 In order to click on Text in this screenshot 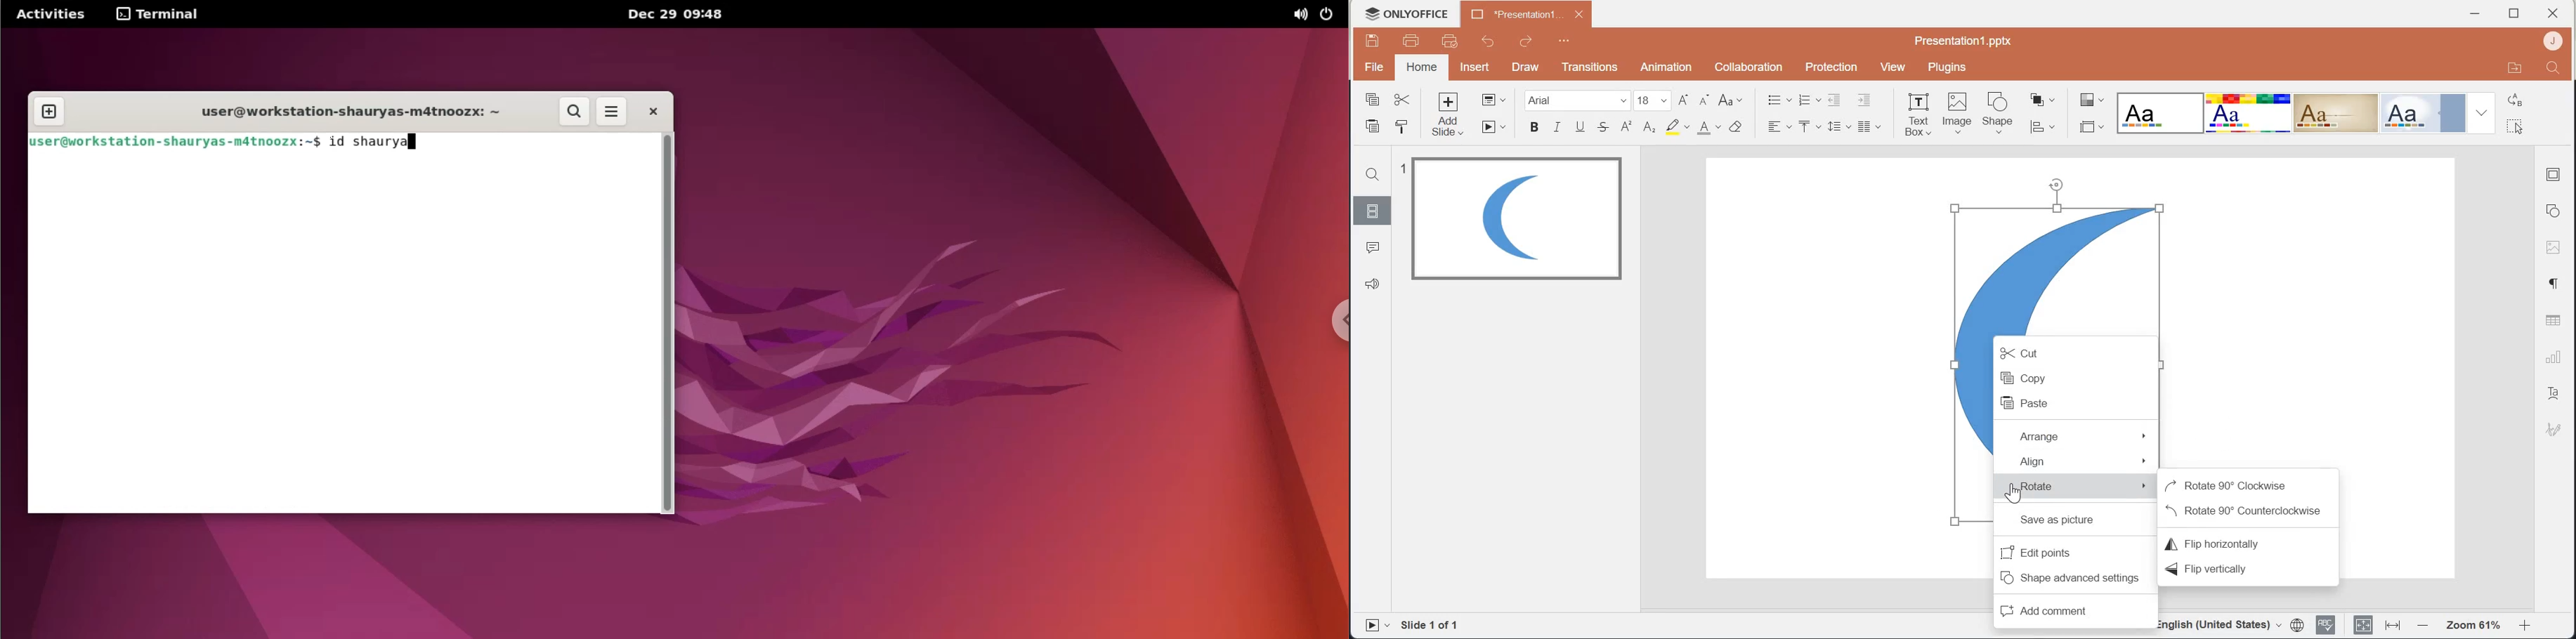, I will do `click(2557, 392)`.